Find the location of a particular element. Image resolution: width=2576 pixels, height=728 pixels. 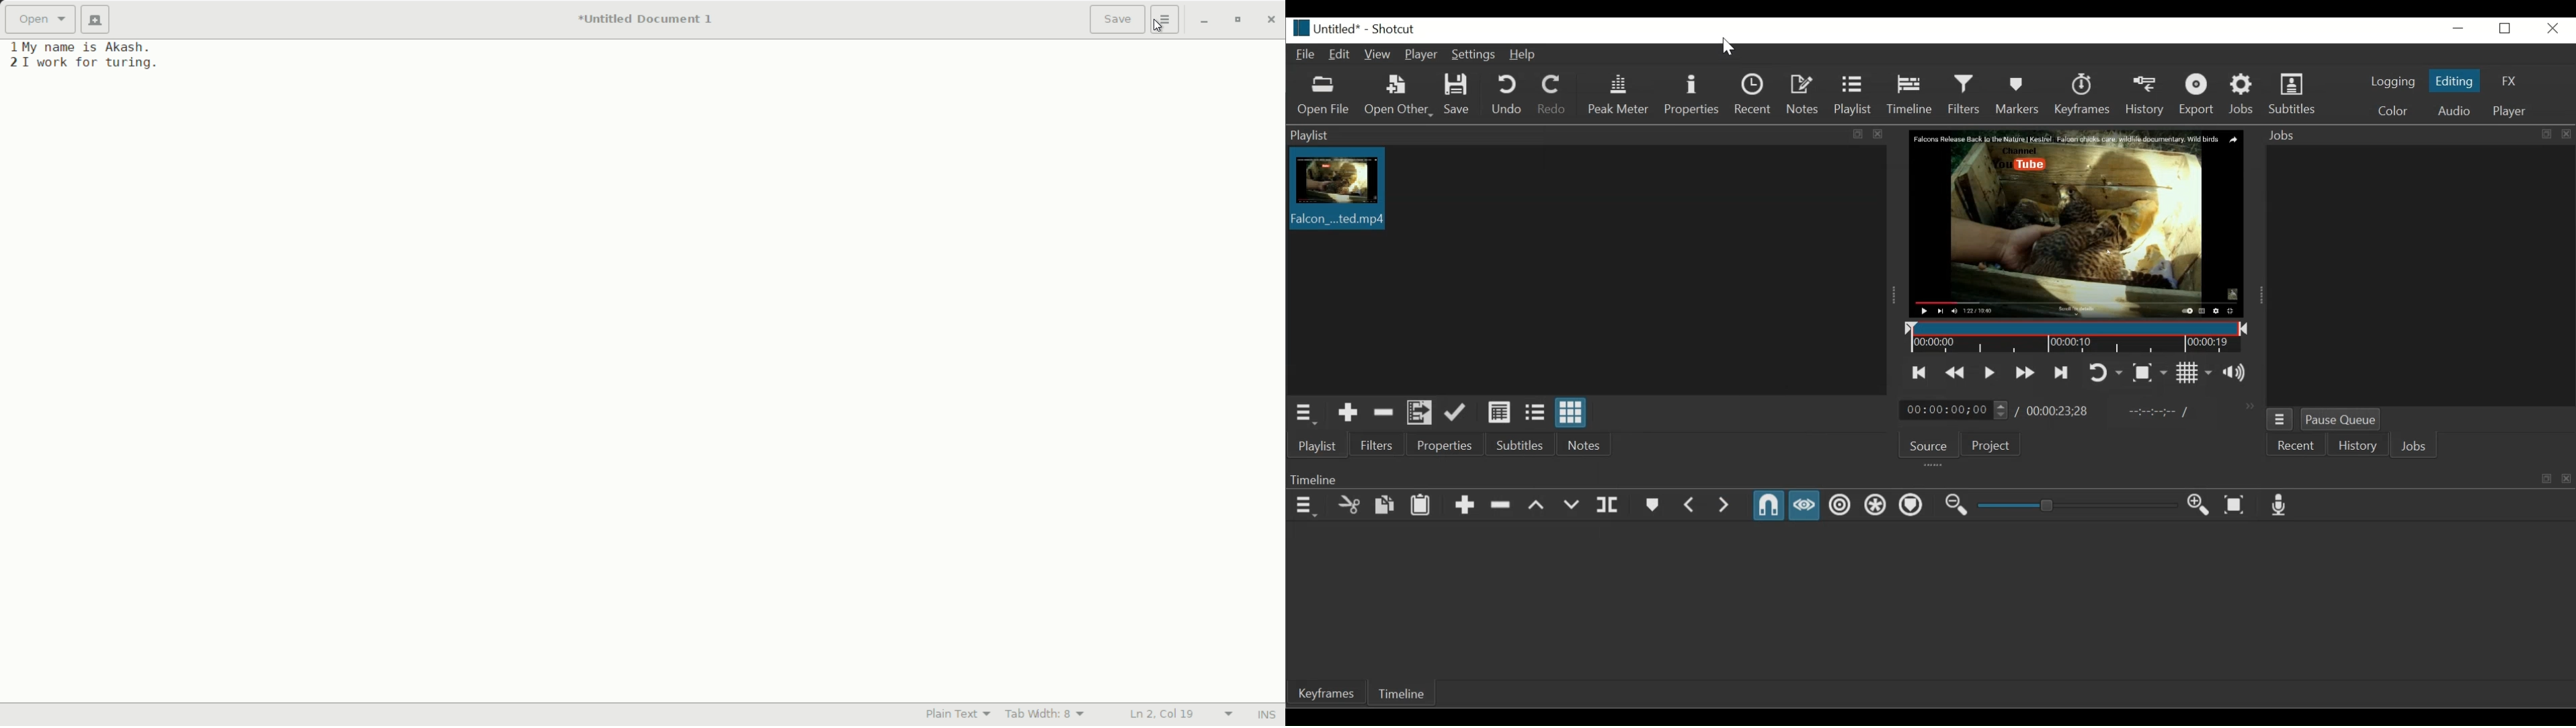

Add to the playlist is located at coordinates (1347, 413).